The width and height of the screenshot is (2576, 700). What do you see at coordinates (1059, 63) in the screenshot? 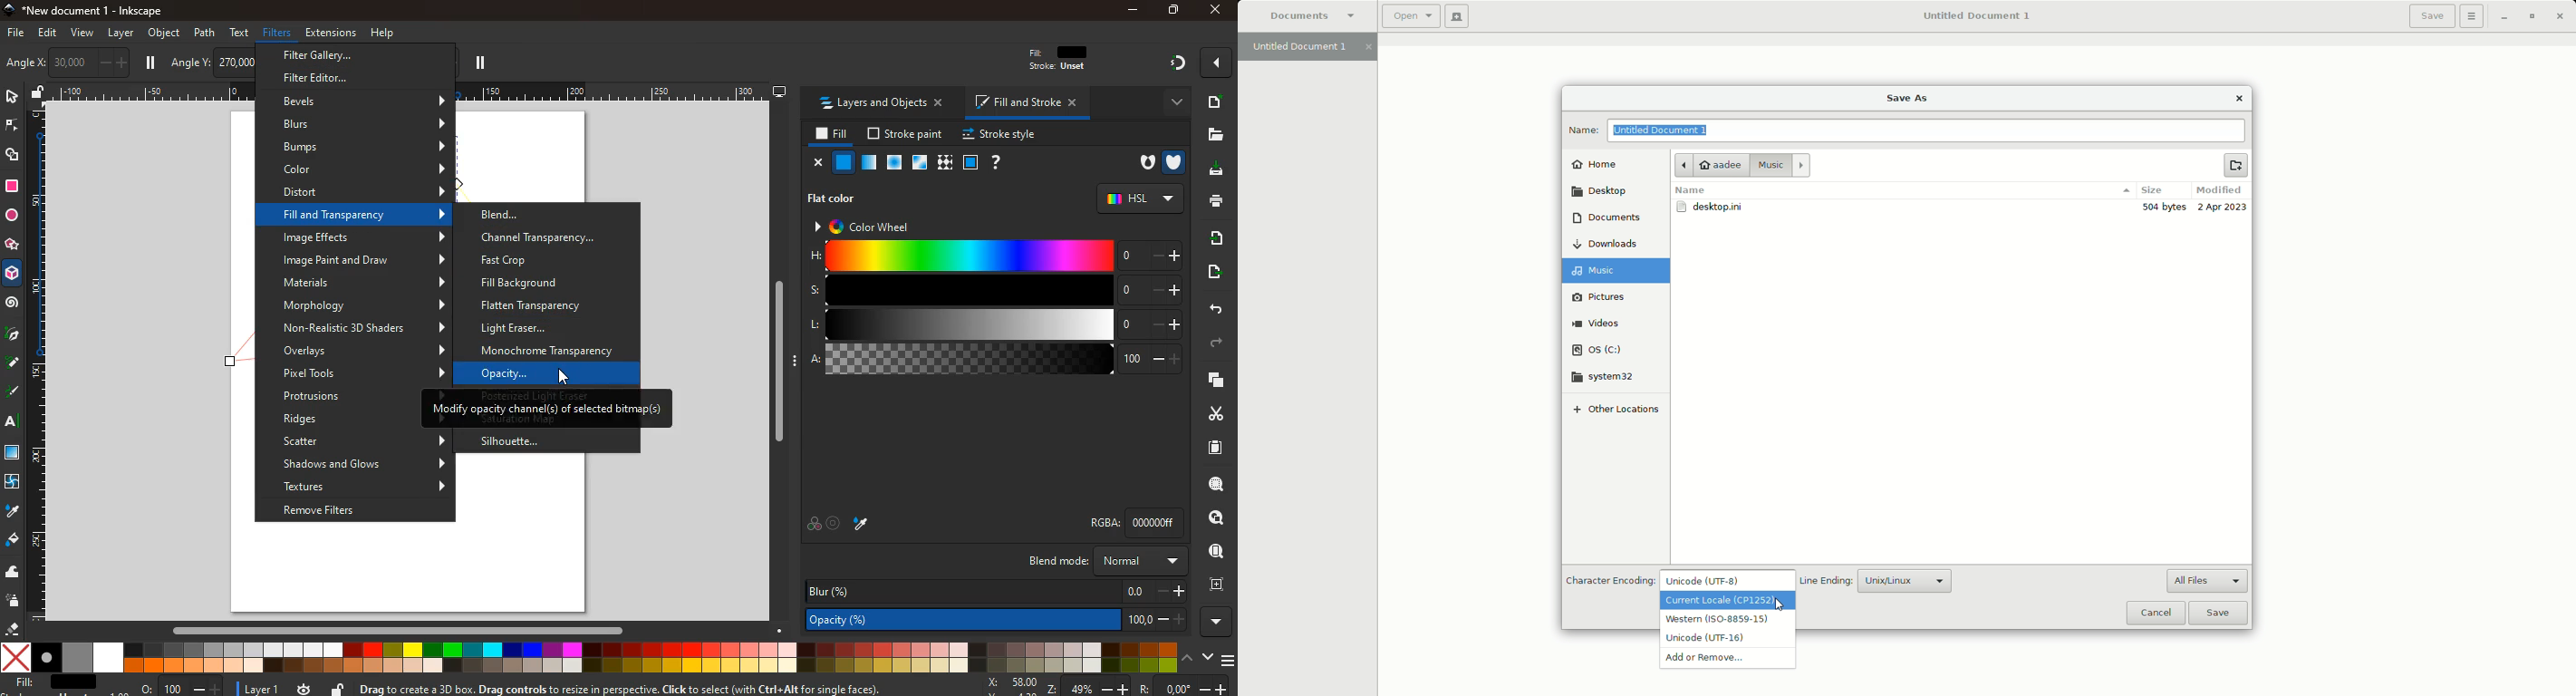
I see `filt` at bounding box center [1059, 63].